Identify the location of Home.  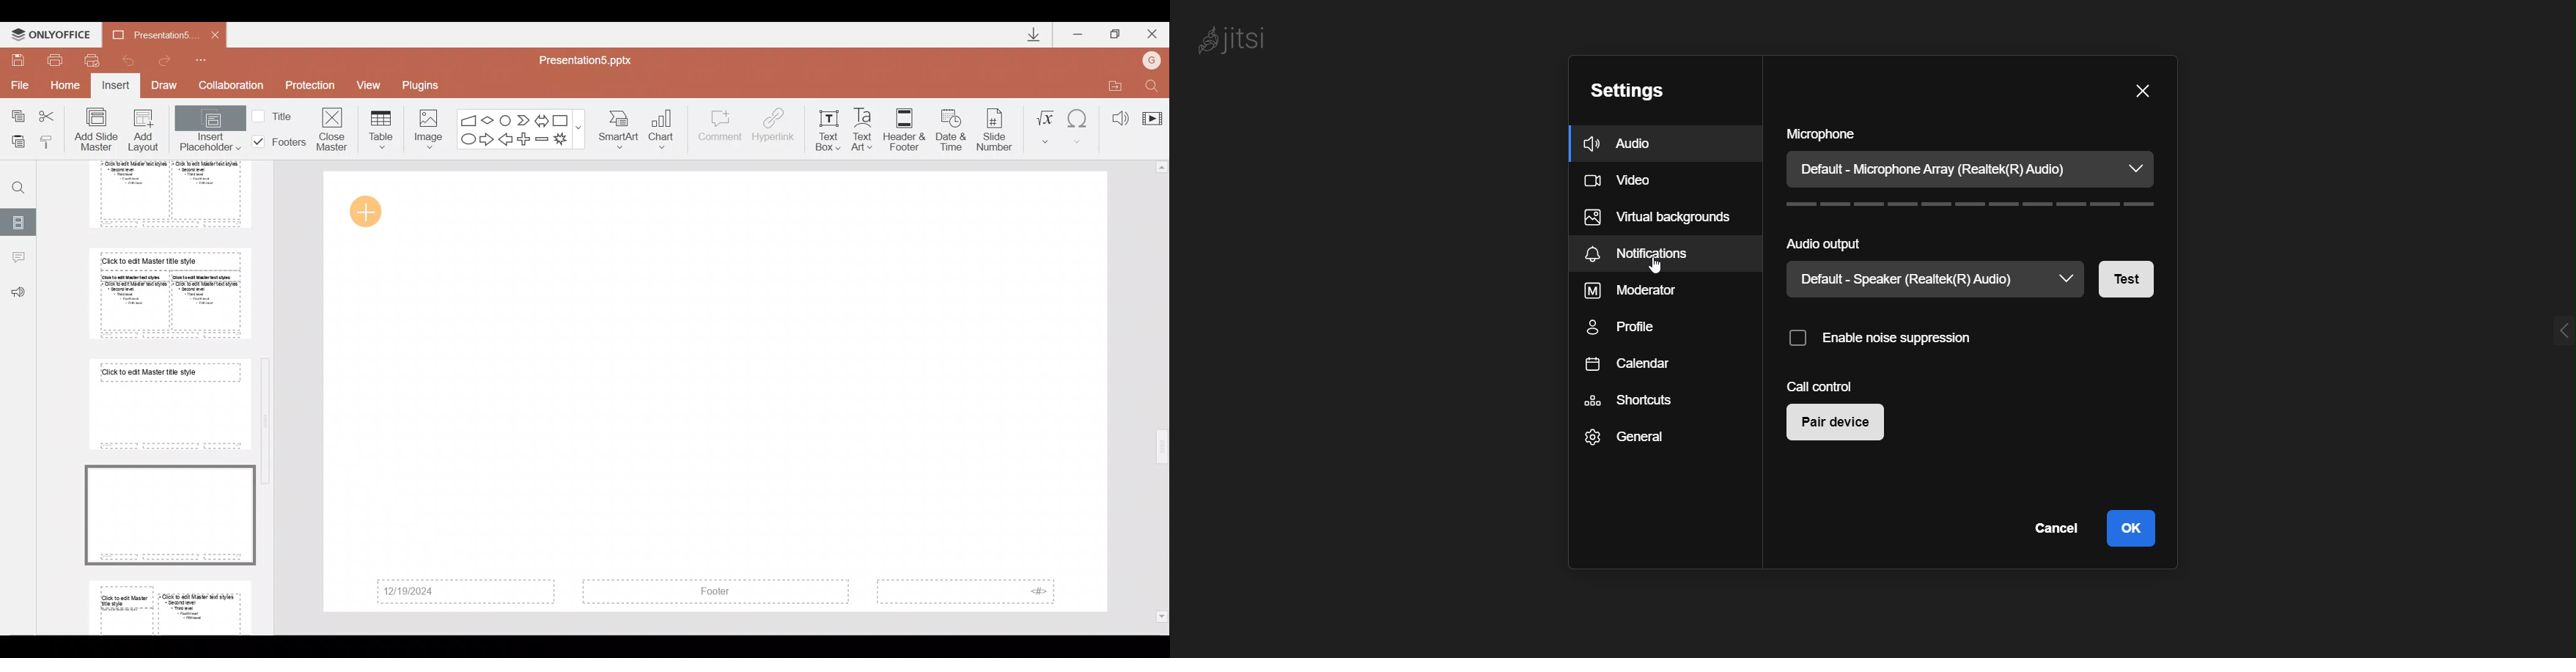
(67, 88).